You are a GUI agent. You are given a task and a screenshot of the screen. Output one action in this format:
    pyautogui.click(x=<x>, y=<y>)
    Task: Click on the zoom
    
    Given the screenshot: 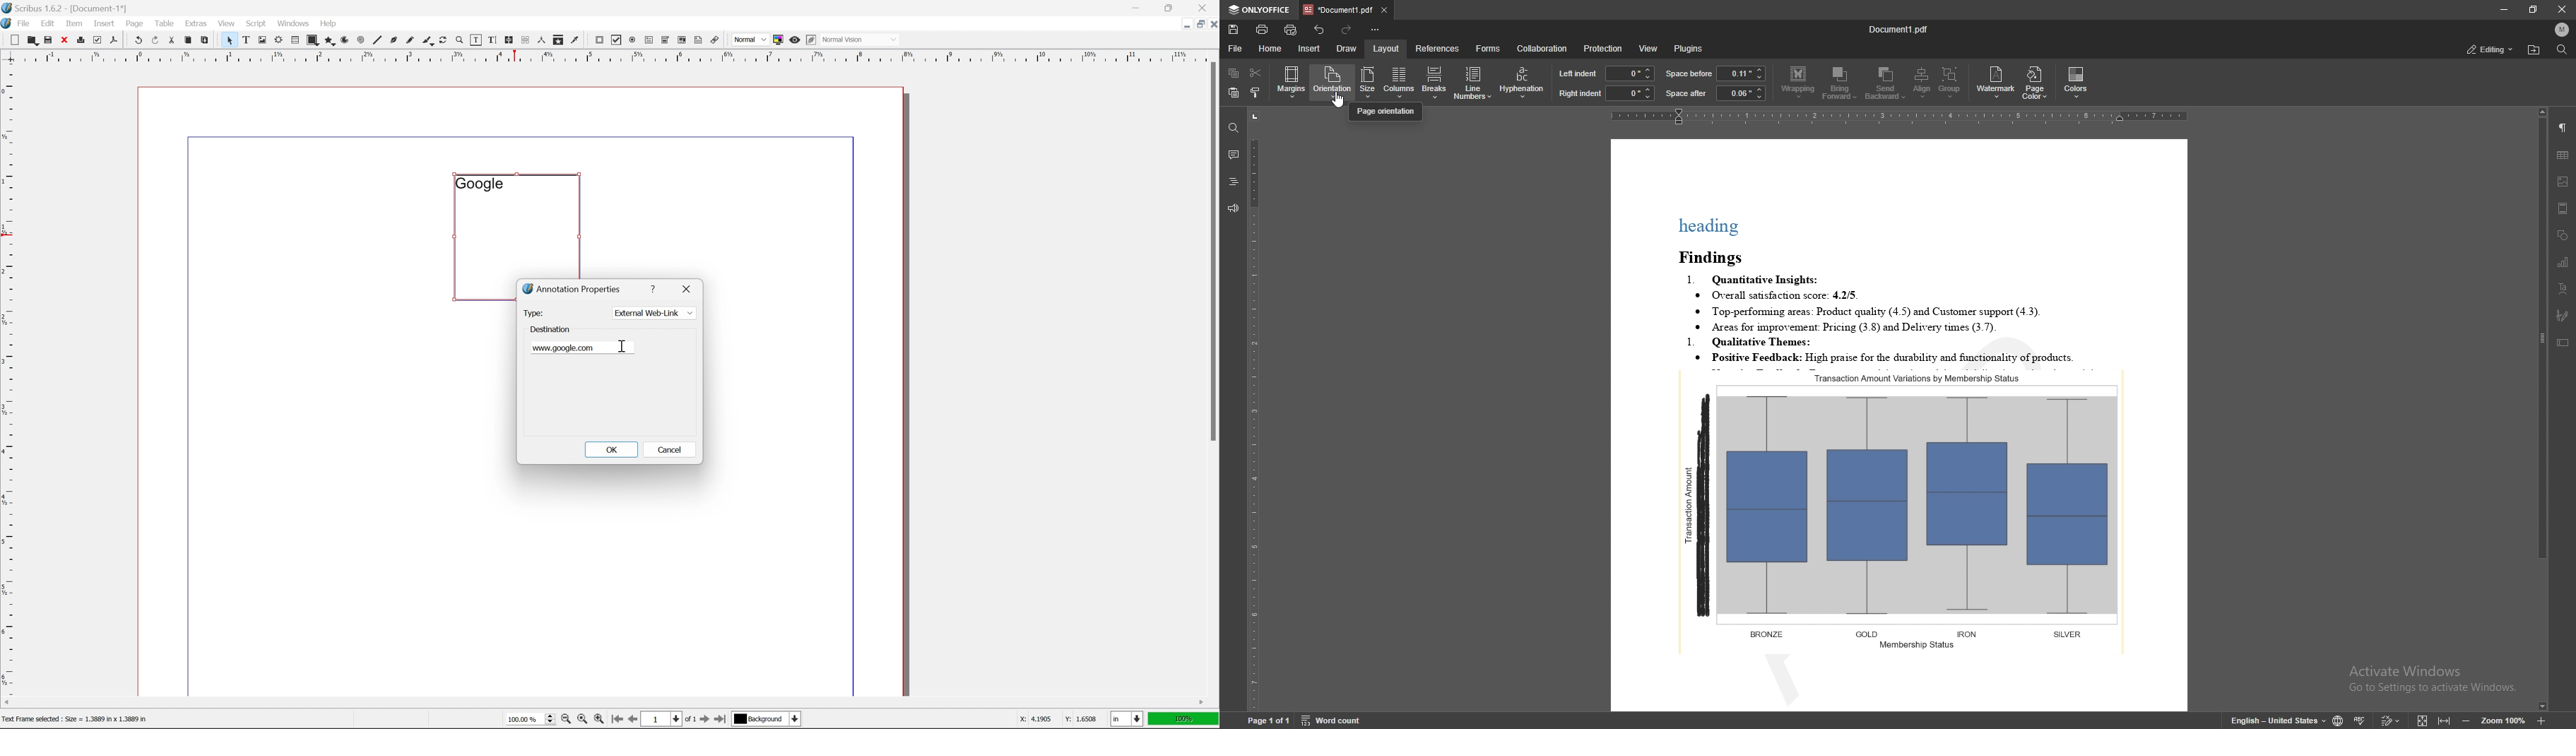 What is the action you would take?
    pyautogui.click(x=2503, y=721)
    